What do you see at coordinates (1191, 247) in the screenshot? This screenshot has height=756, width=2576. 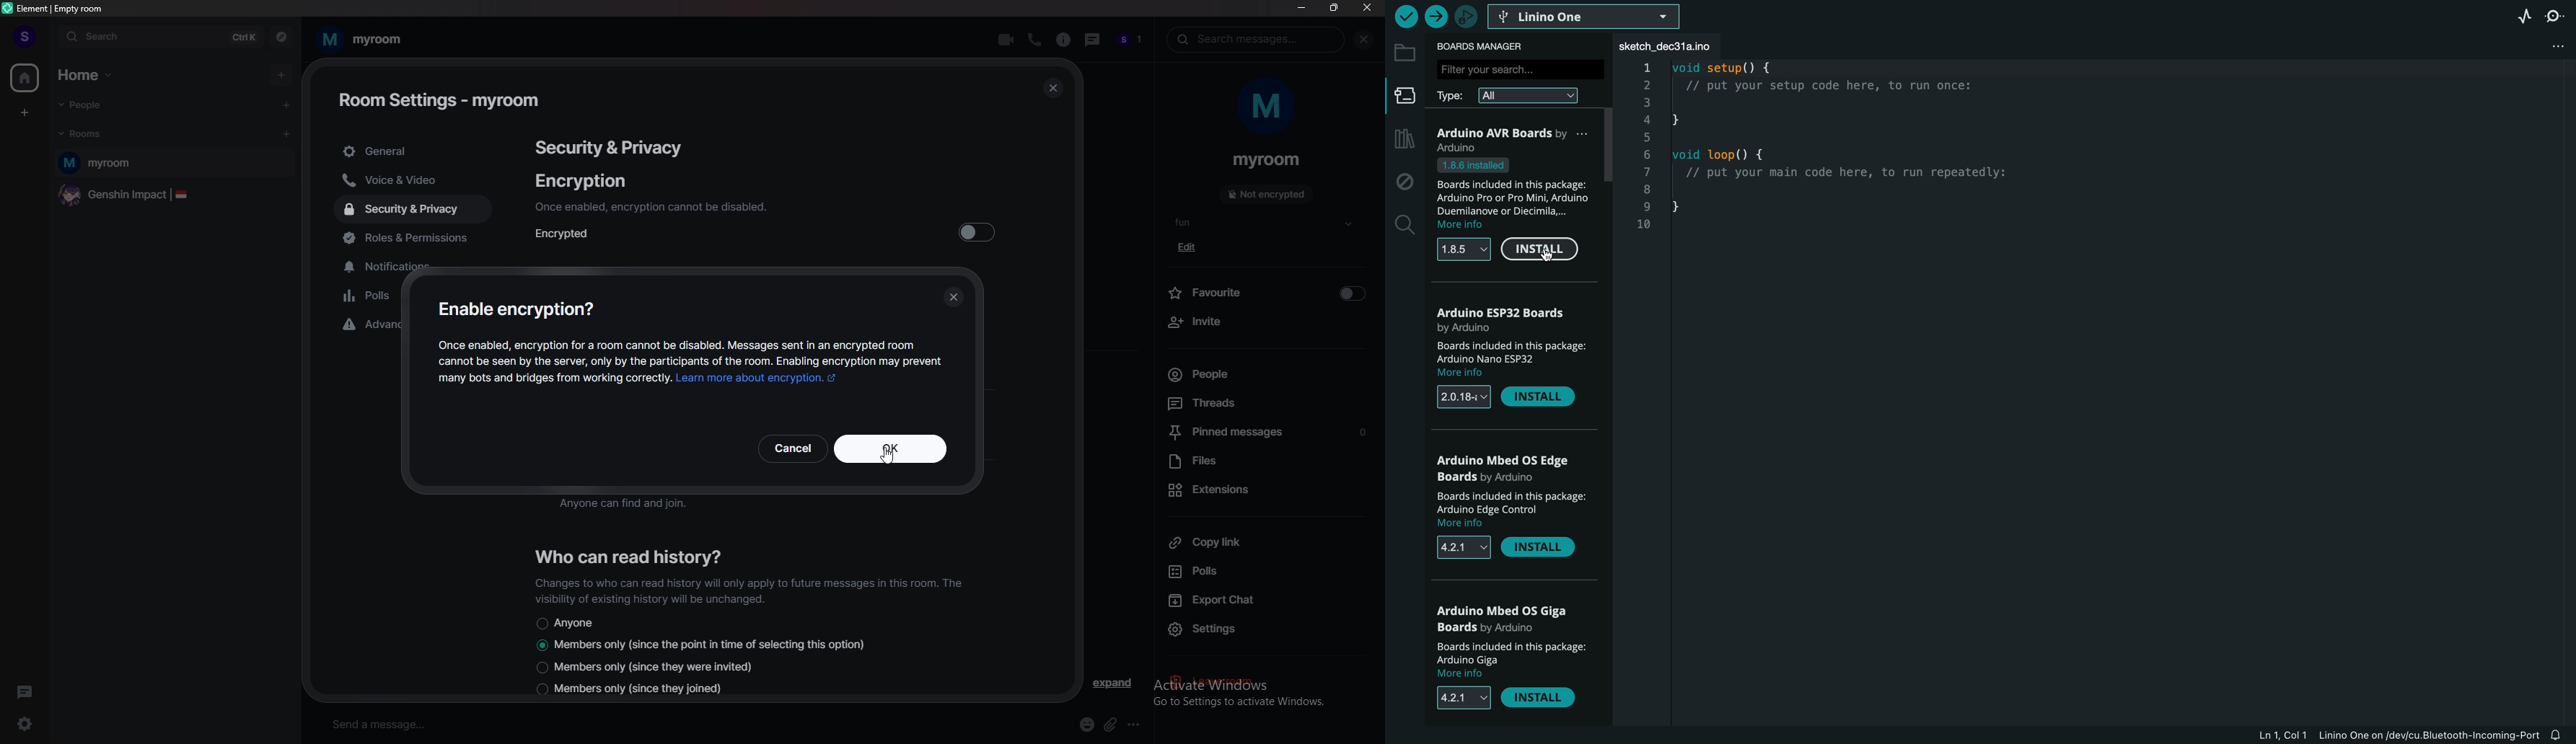 I see `edit` at bounding box center [1191, 247].